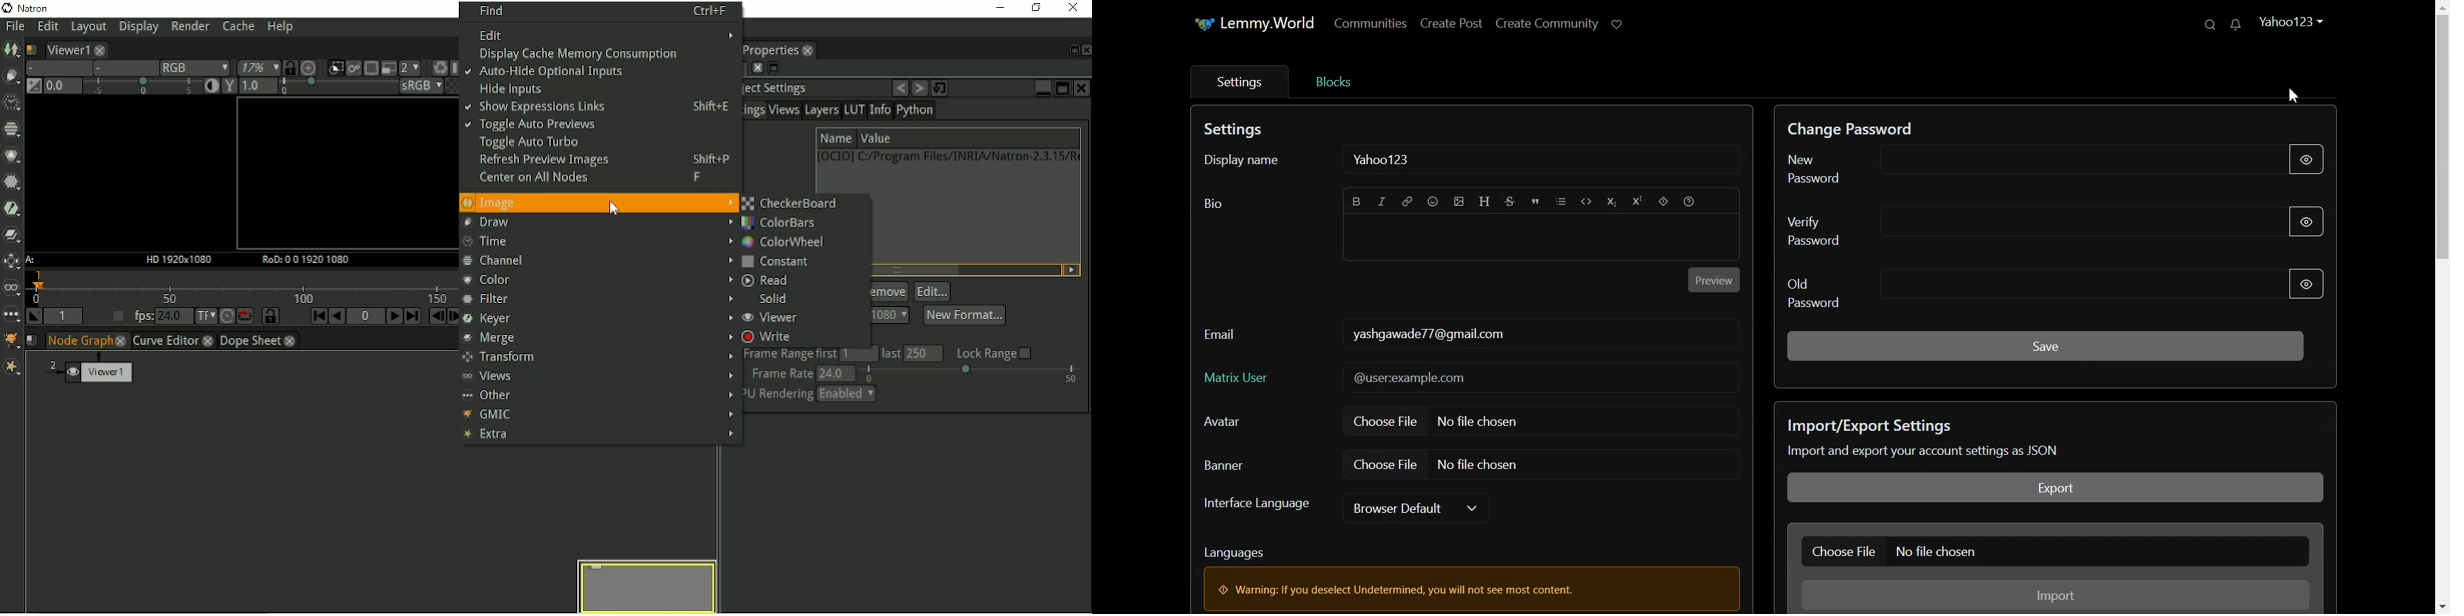 The width and height of the screenshot is (2464, 616). Describe the element at coordinates (1850, 127) in the screenshot. I see `Text` at that location.